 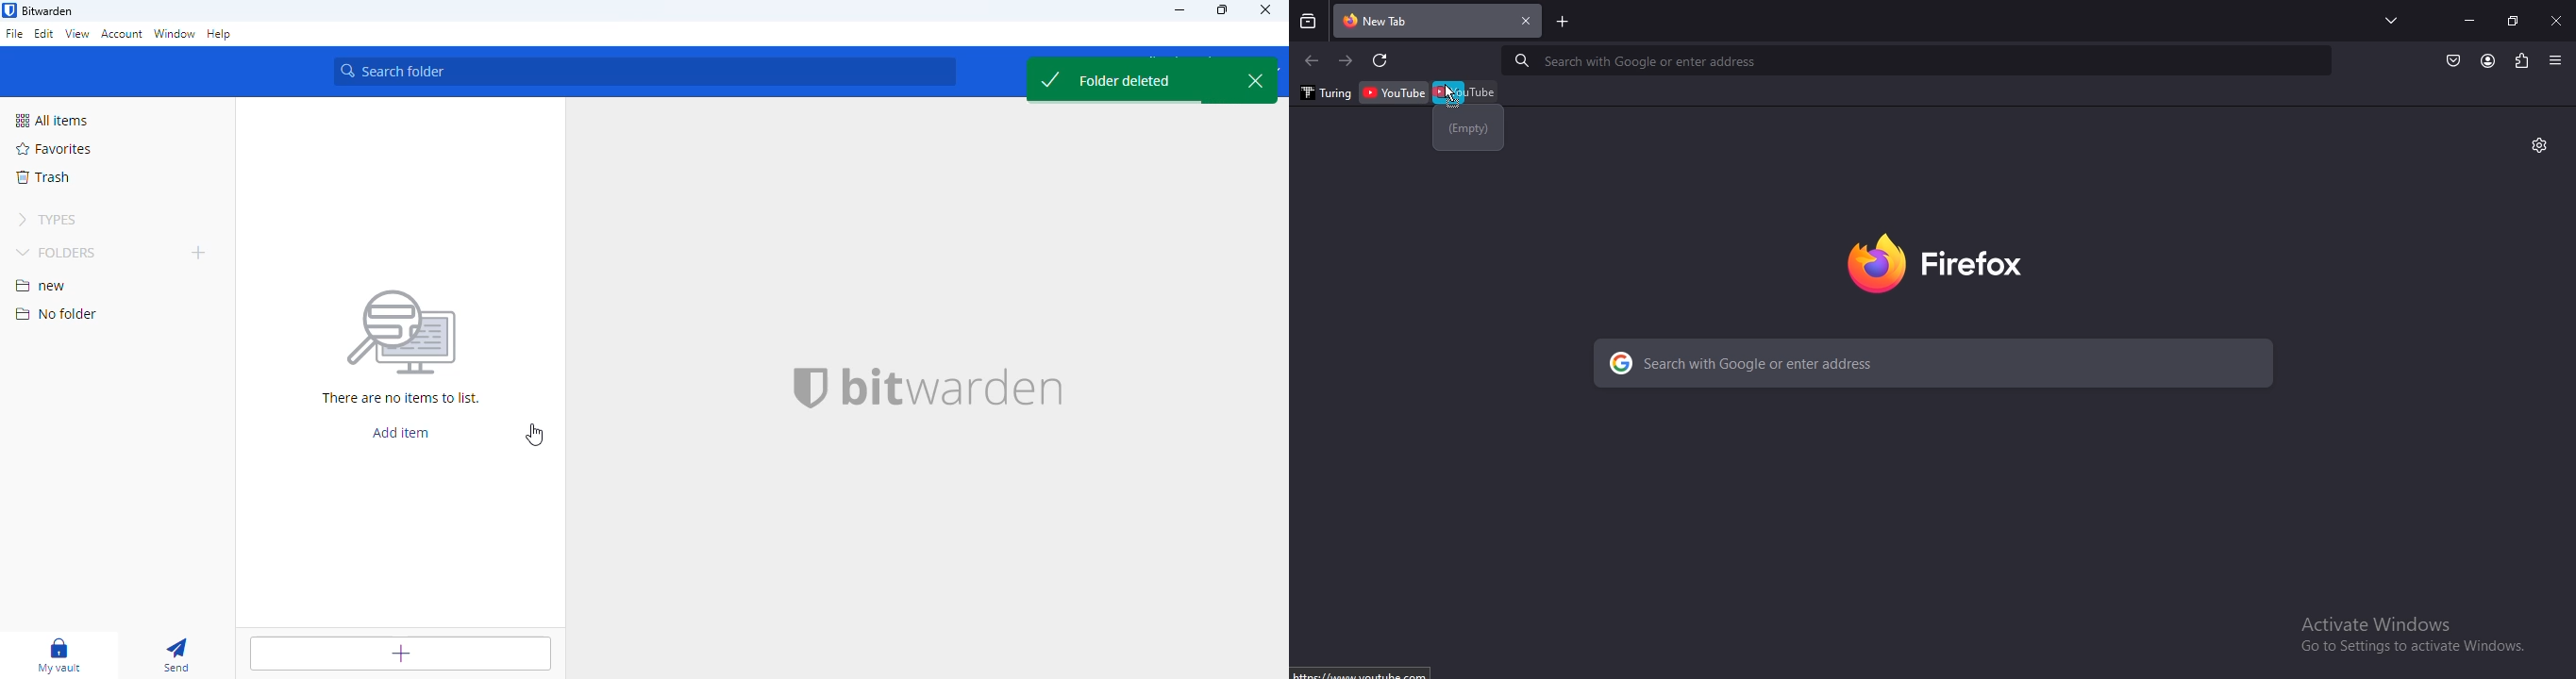 I want to click on bitwarden logo, so click(x=809, y=385).